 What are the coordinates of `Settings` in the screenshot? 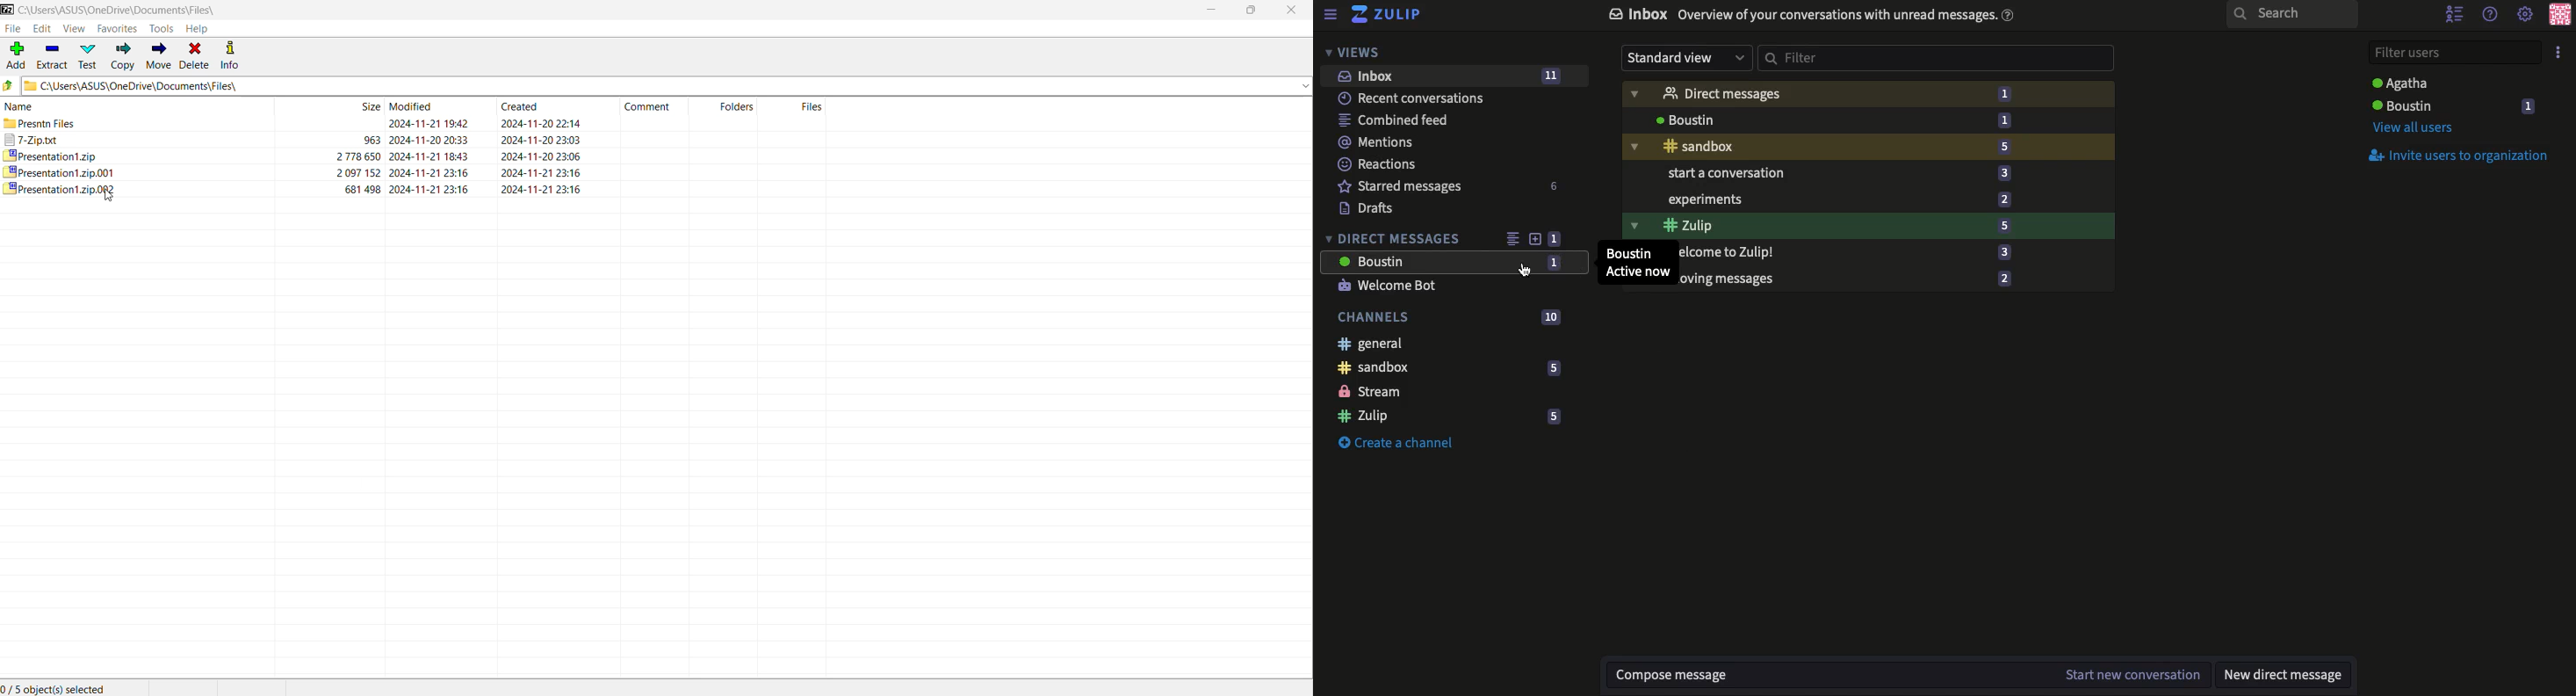 It's located at (2525, 15).